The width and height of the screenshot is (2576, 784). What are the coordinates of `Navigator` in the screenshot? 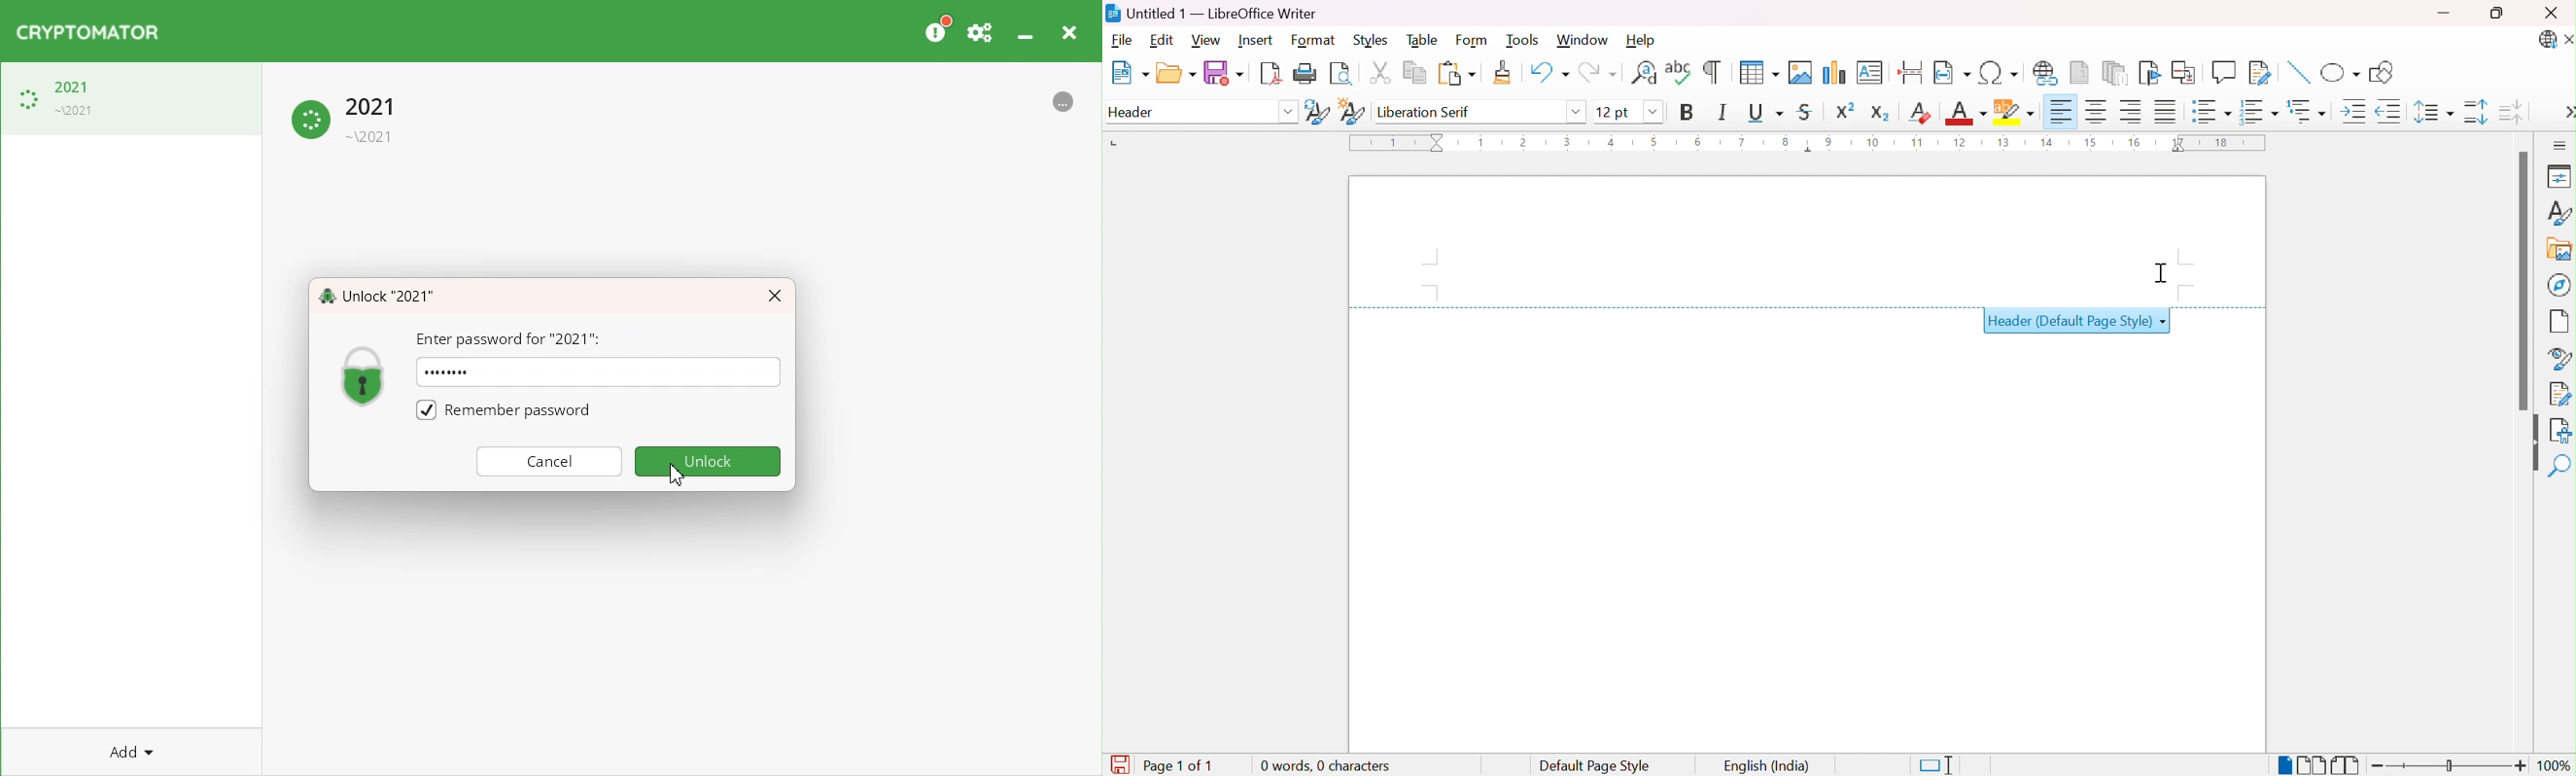 It's located at (2562, 285).